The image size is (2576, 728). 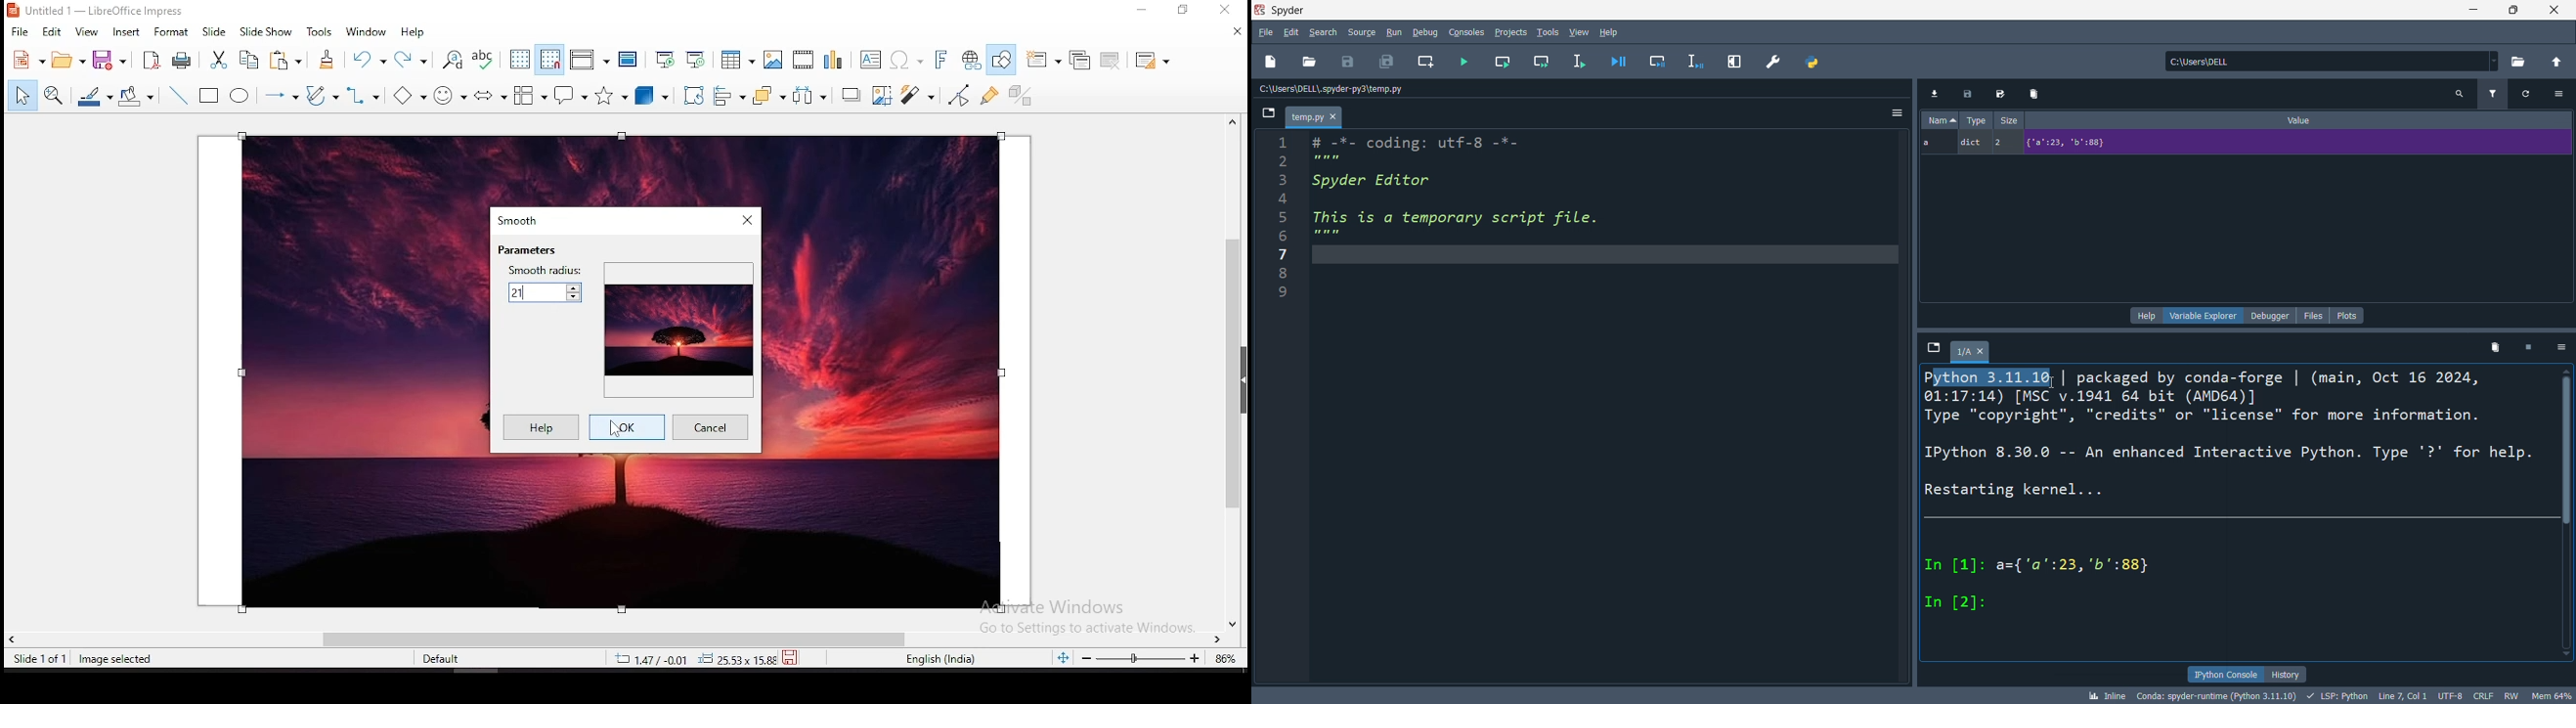 What do you see at coordinates (746, 219) in the screenshot?
I see `close window` at bounding box center [746, 219].